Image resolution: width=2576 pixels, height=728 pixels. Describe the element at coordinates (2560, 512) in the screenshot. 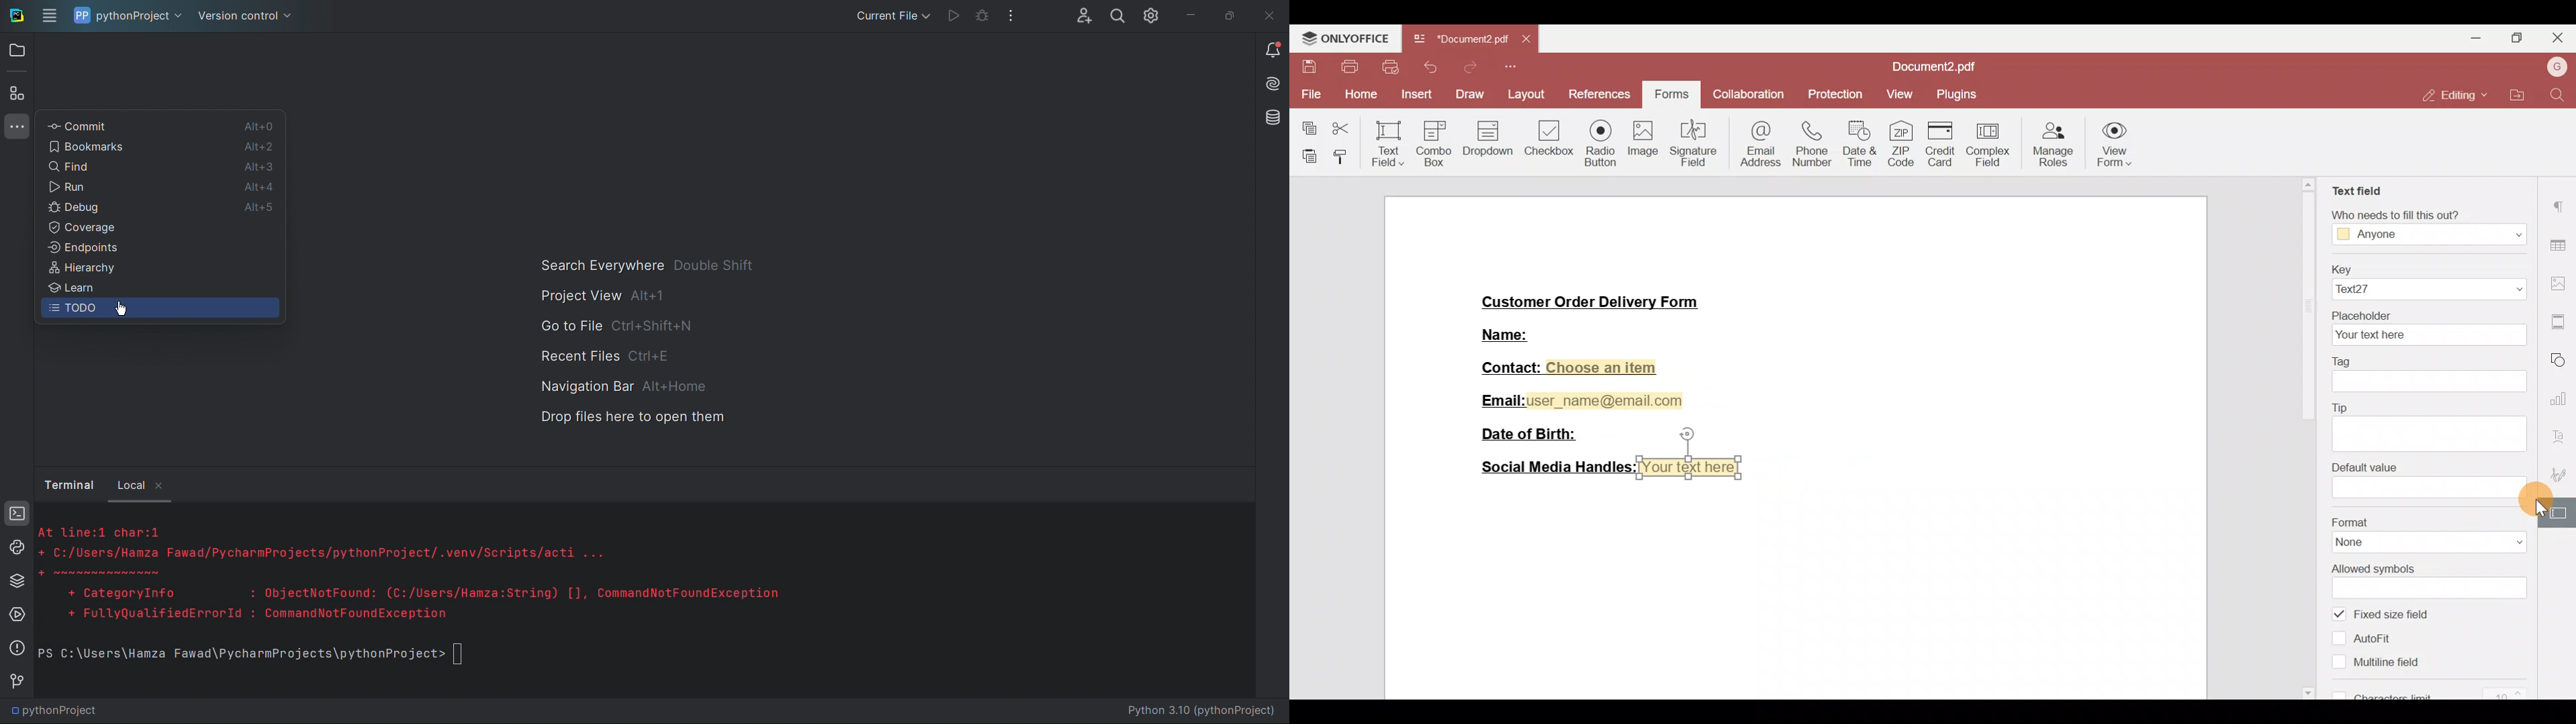

I see `Form settings` at that location.